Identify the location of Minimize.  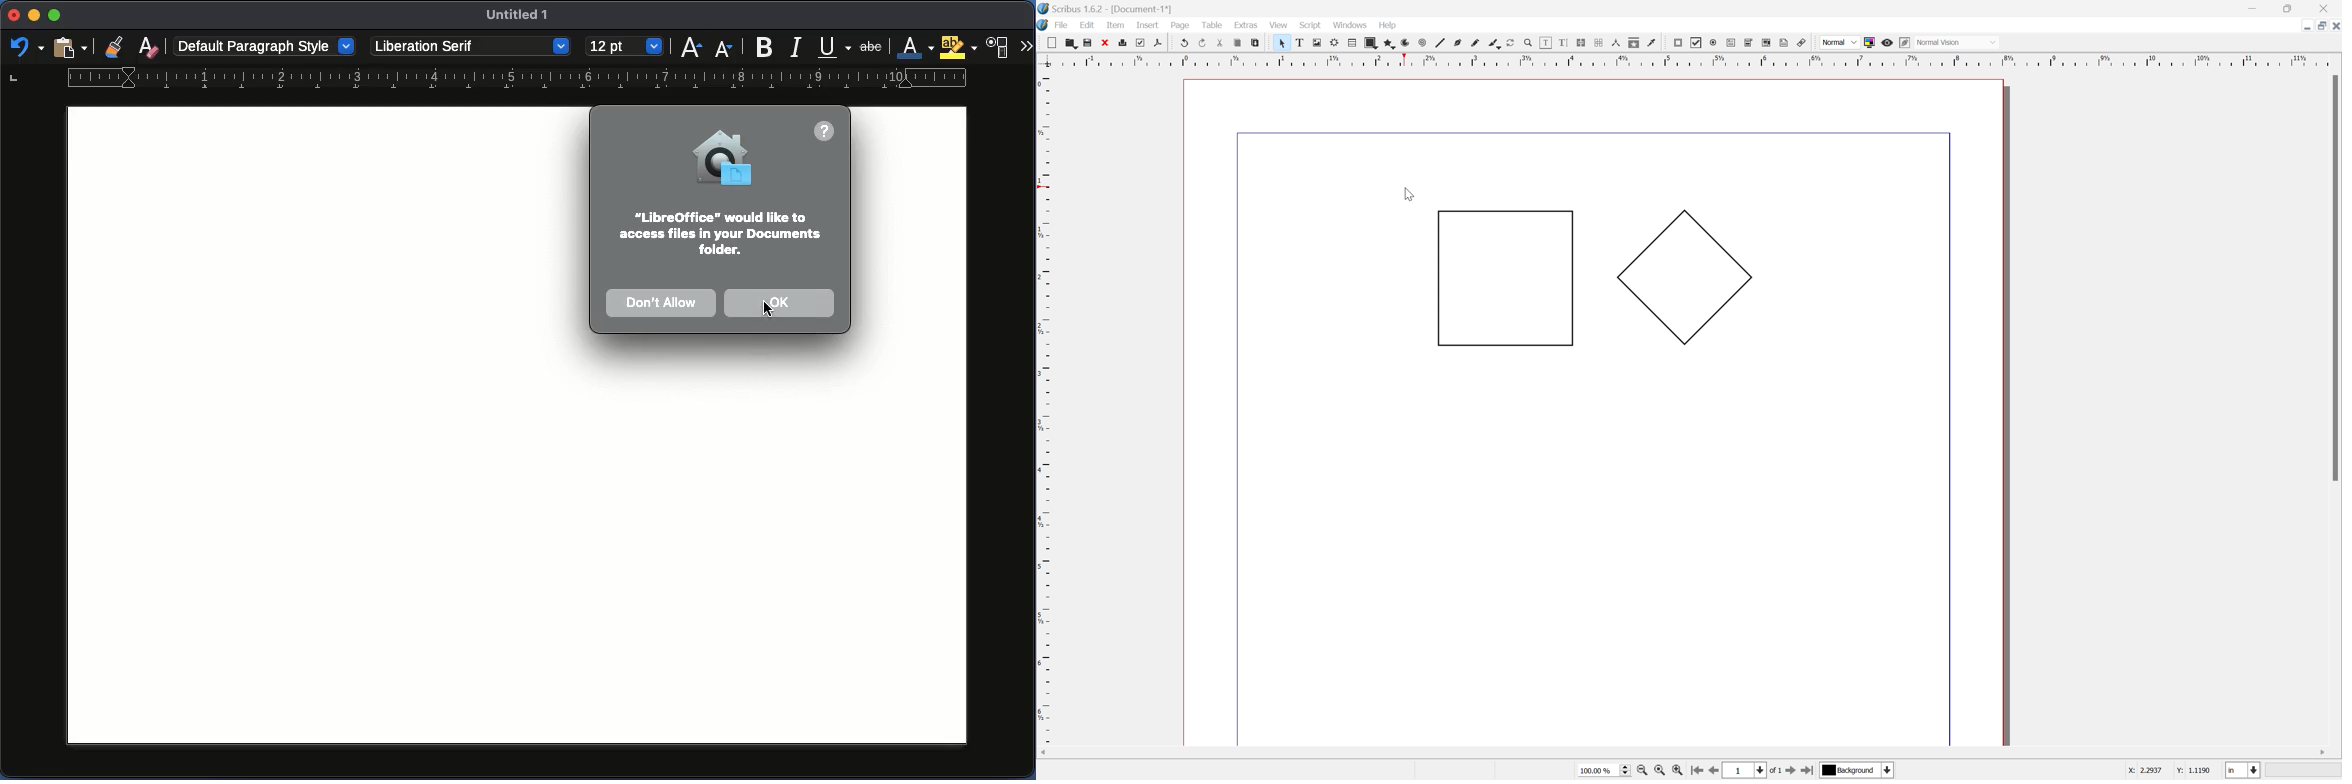
(35, 18).